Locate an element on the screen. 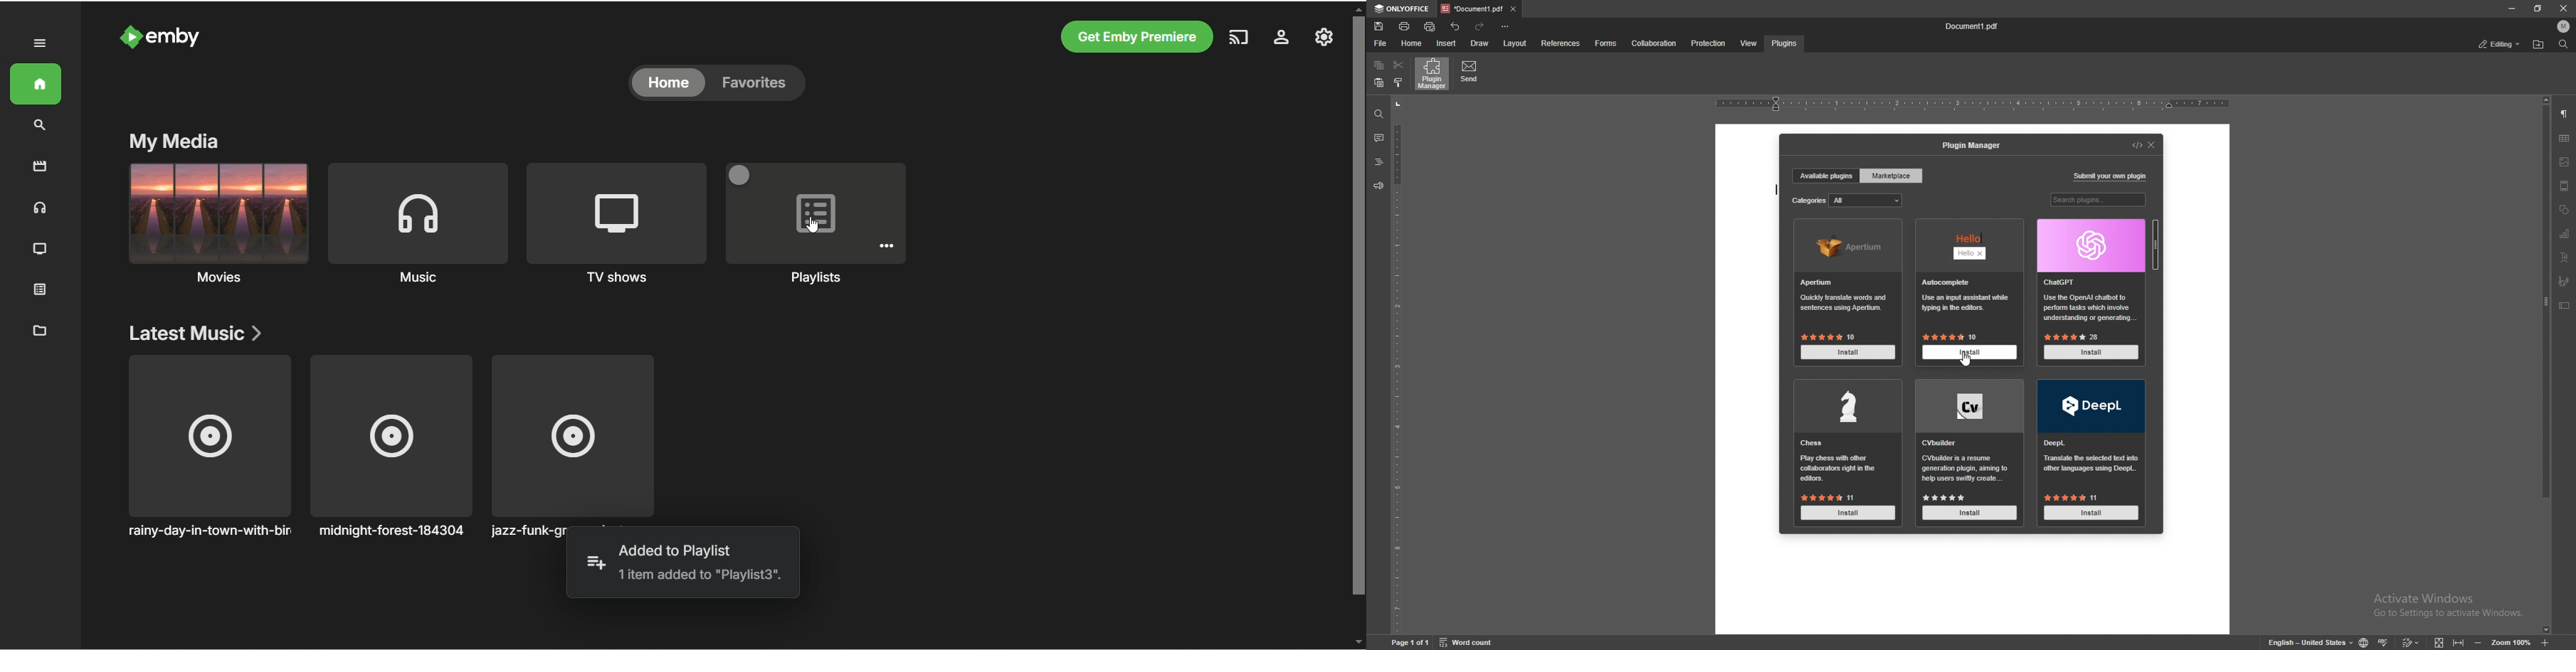 This screenshot has width=2576, height=672. chess is located at coordinates (1851, 440).